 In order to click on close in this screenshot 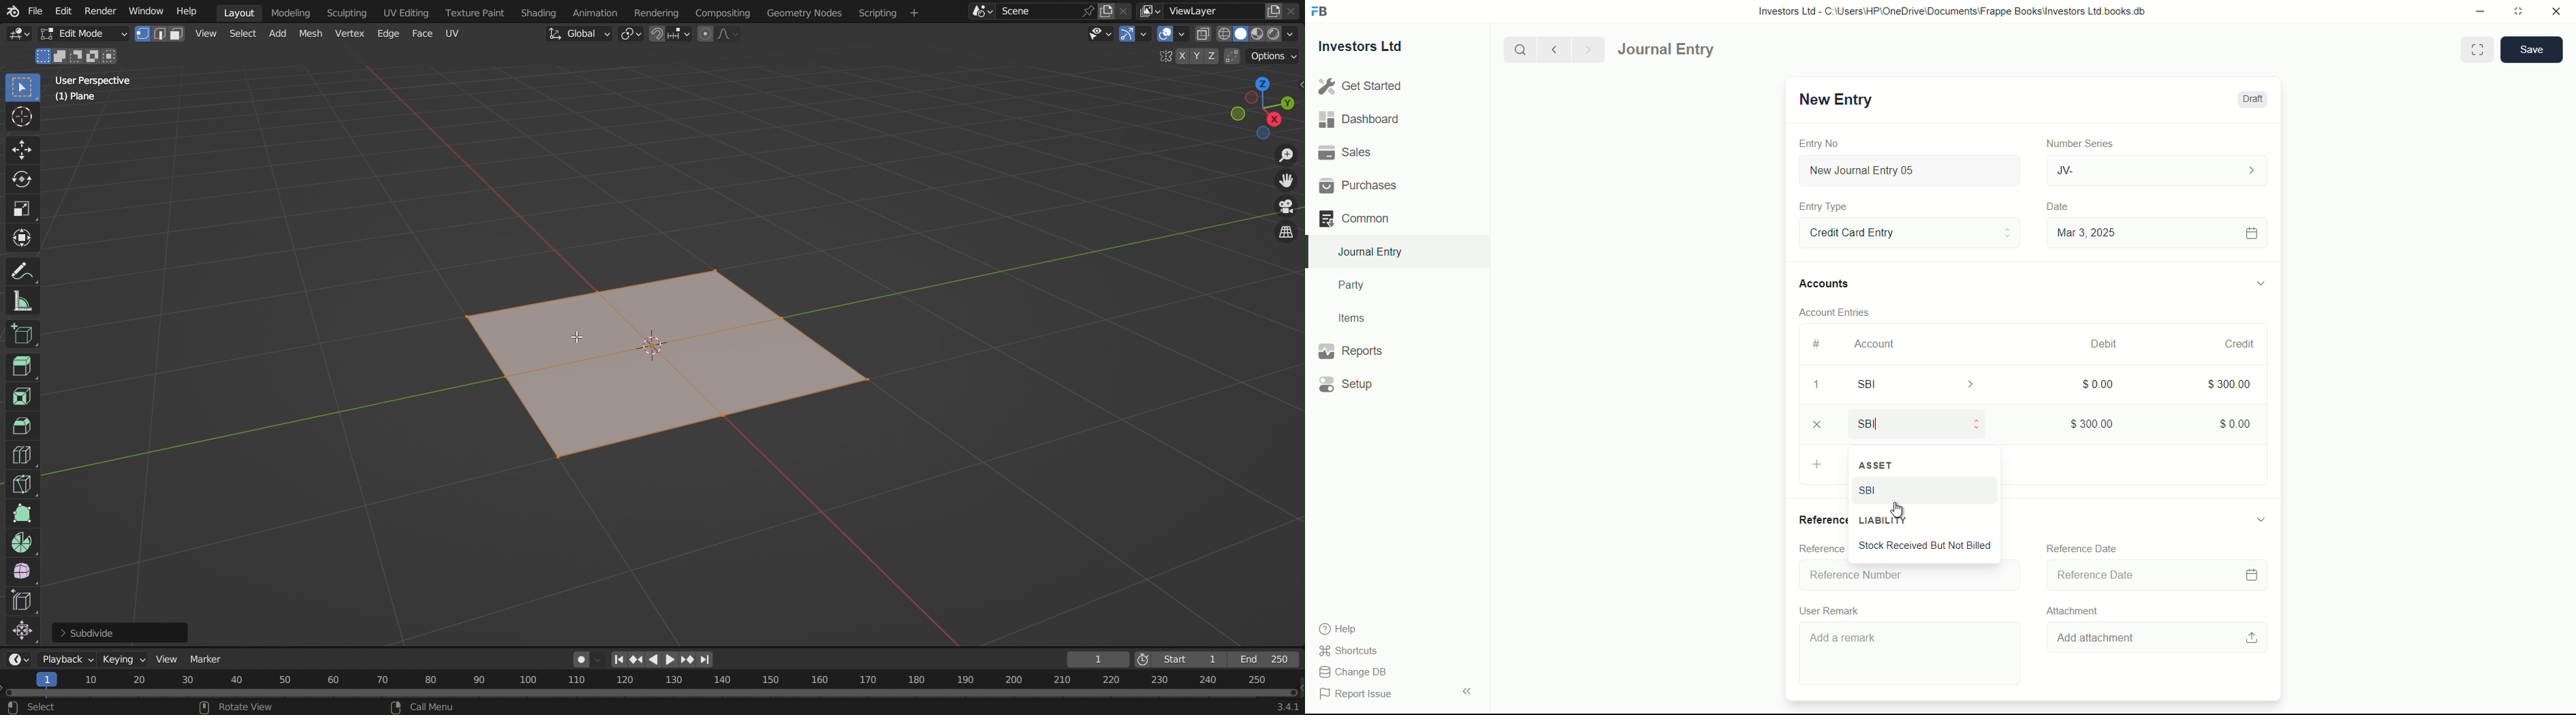, I will do `click(1821, 424)`.